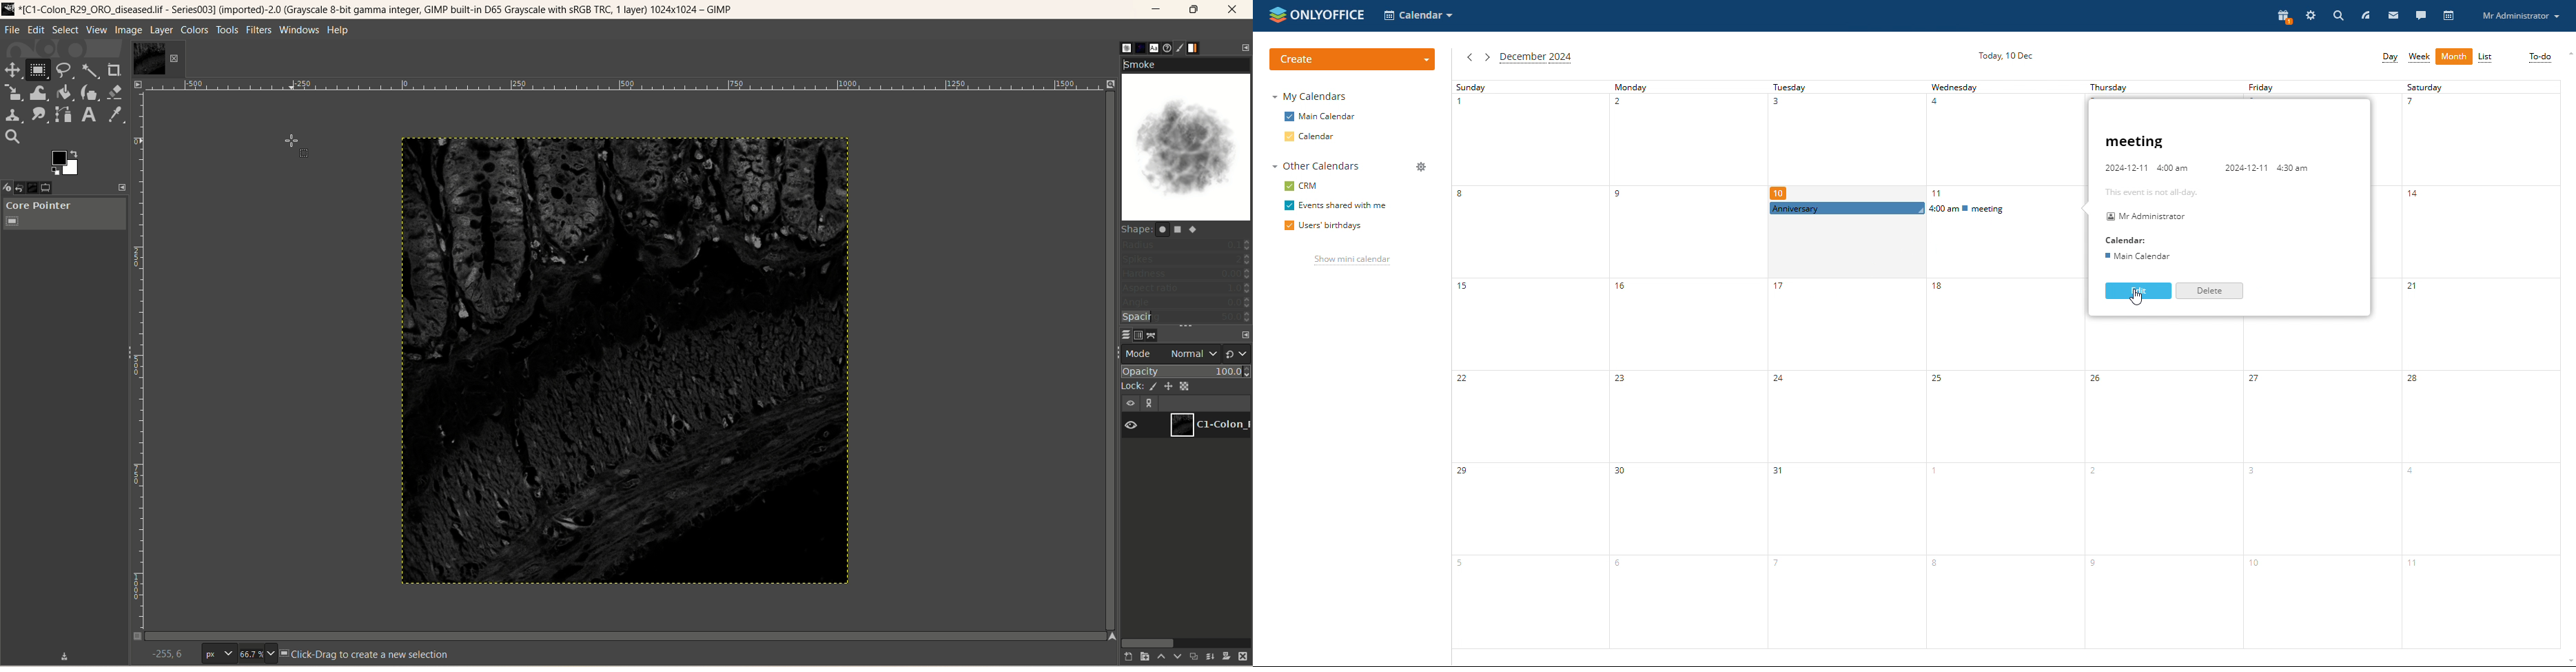 The height and width of the screenshot is (672, 2576). I want to click on normal, so click(1192, 354).